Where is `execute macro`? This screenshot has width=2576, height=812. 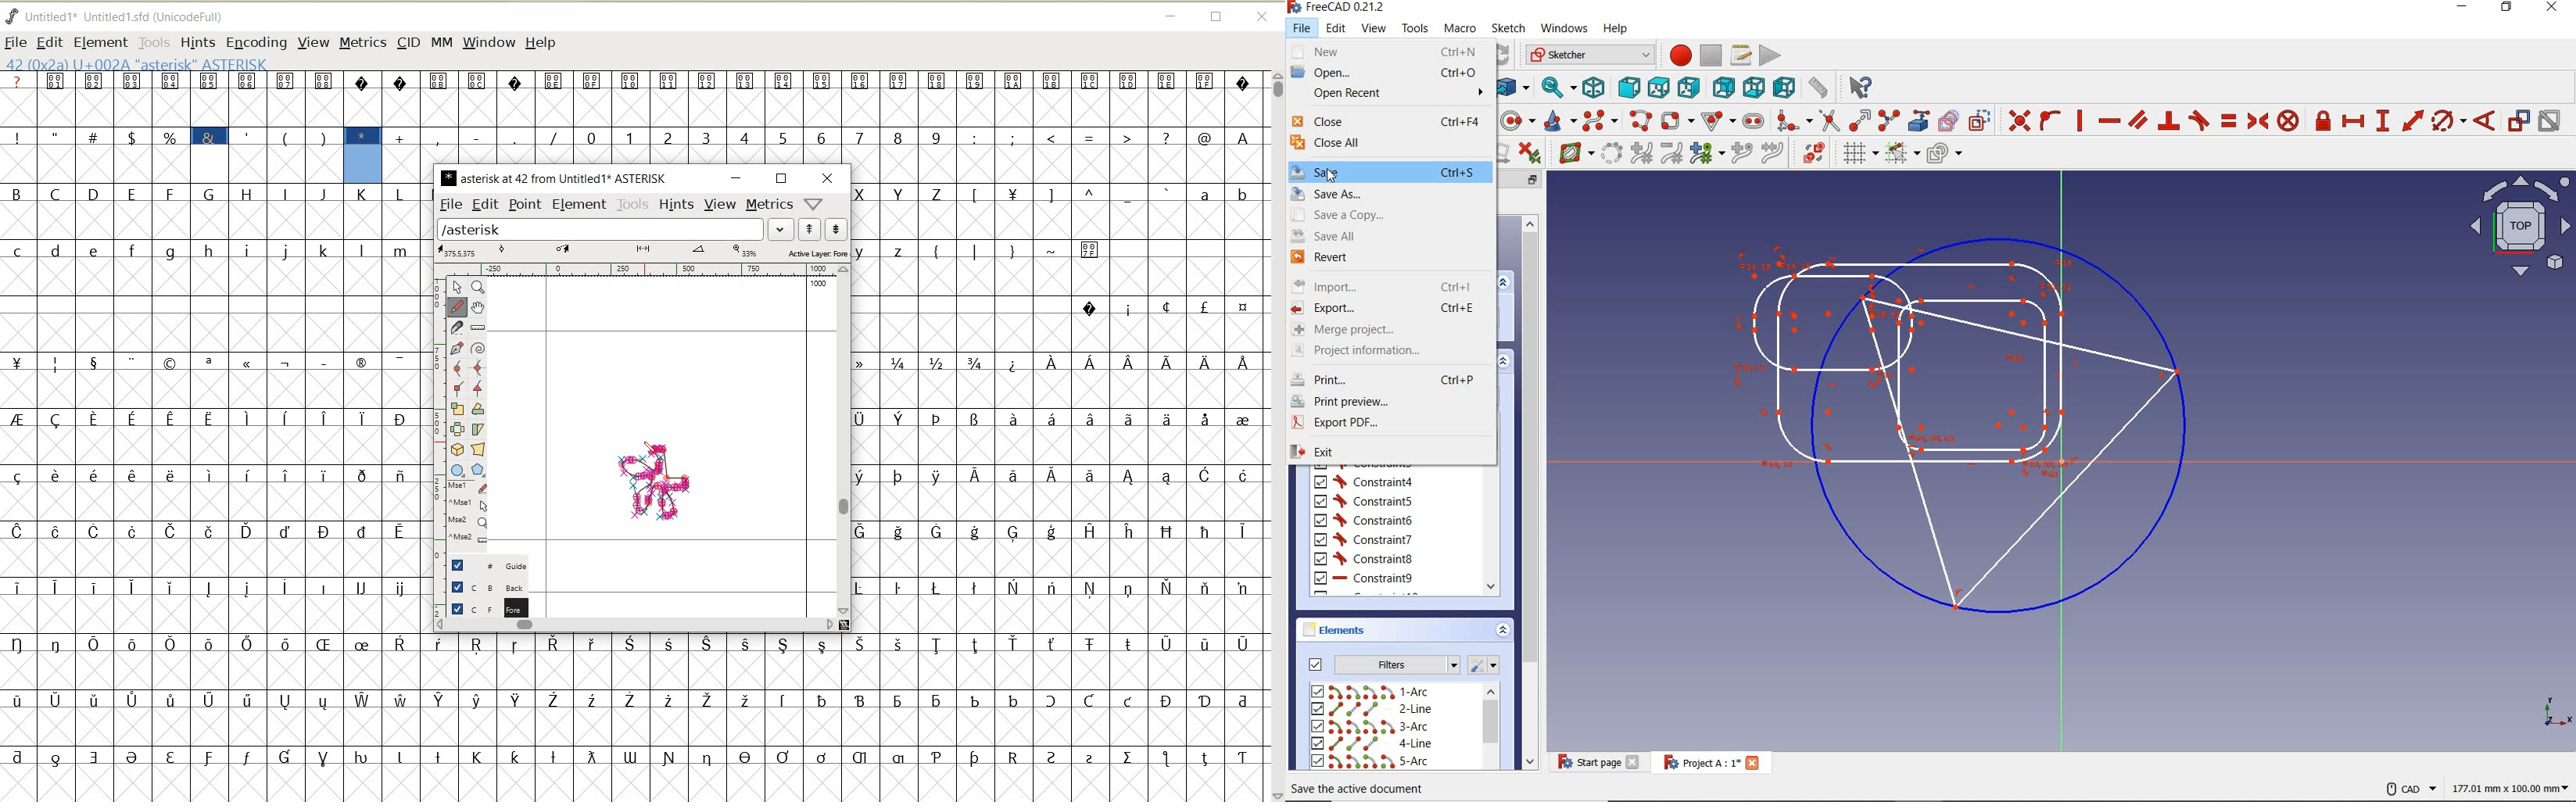
execute macro is located at coordinates (1768, 57).